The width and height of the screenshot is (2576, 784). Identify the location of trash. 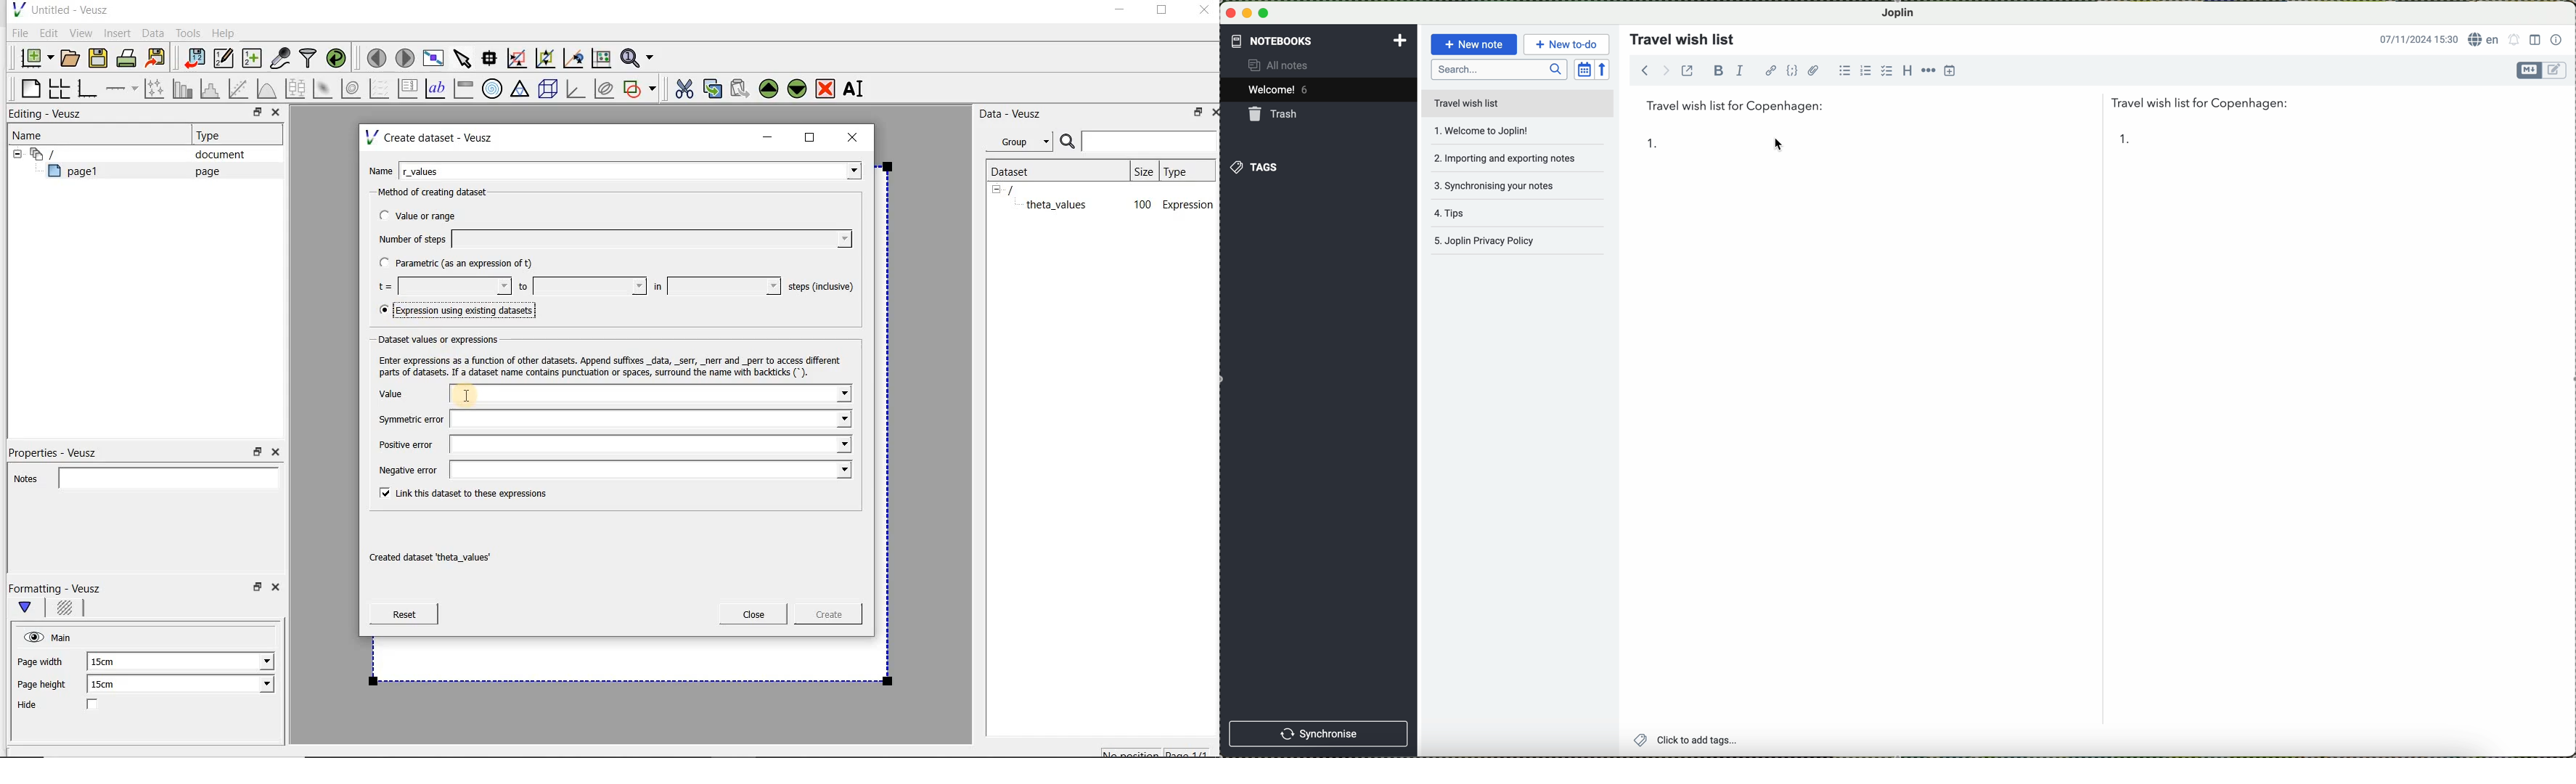
(1275, 114).